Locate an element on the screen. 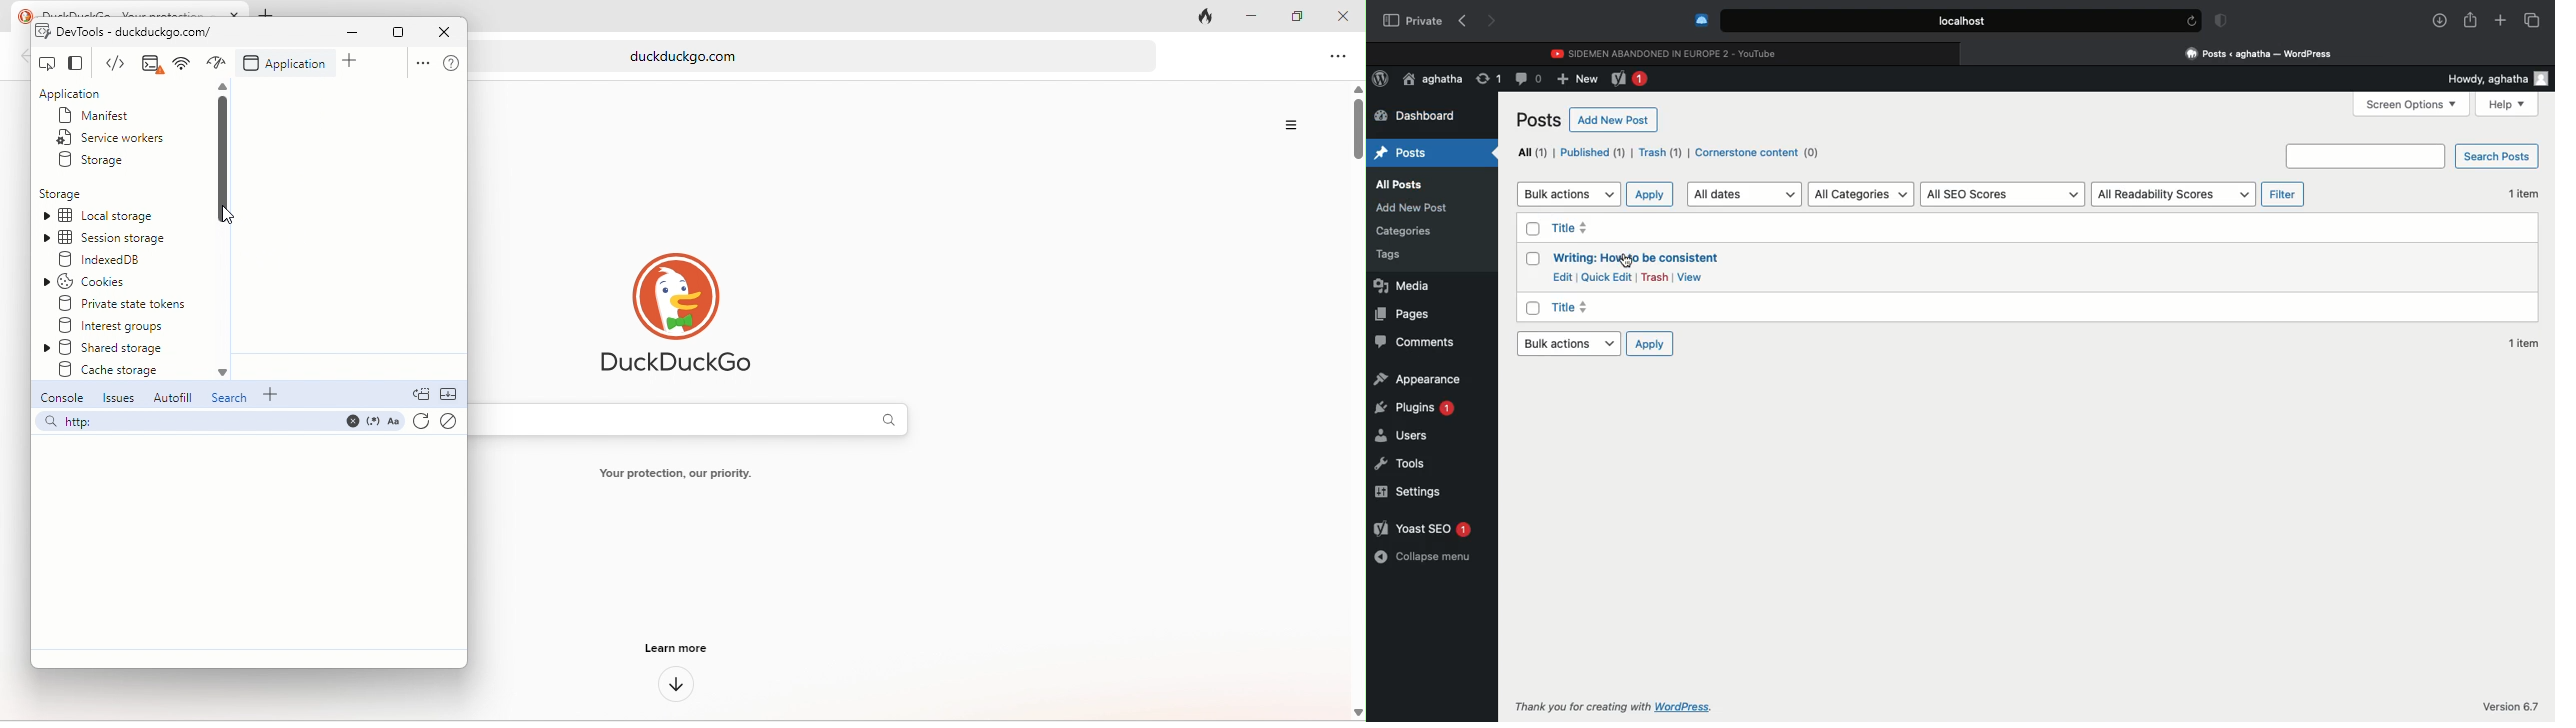 The height and width of the screenshot is (728, 2576). Title is located at coordinates (1634, 259).